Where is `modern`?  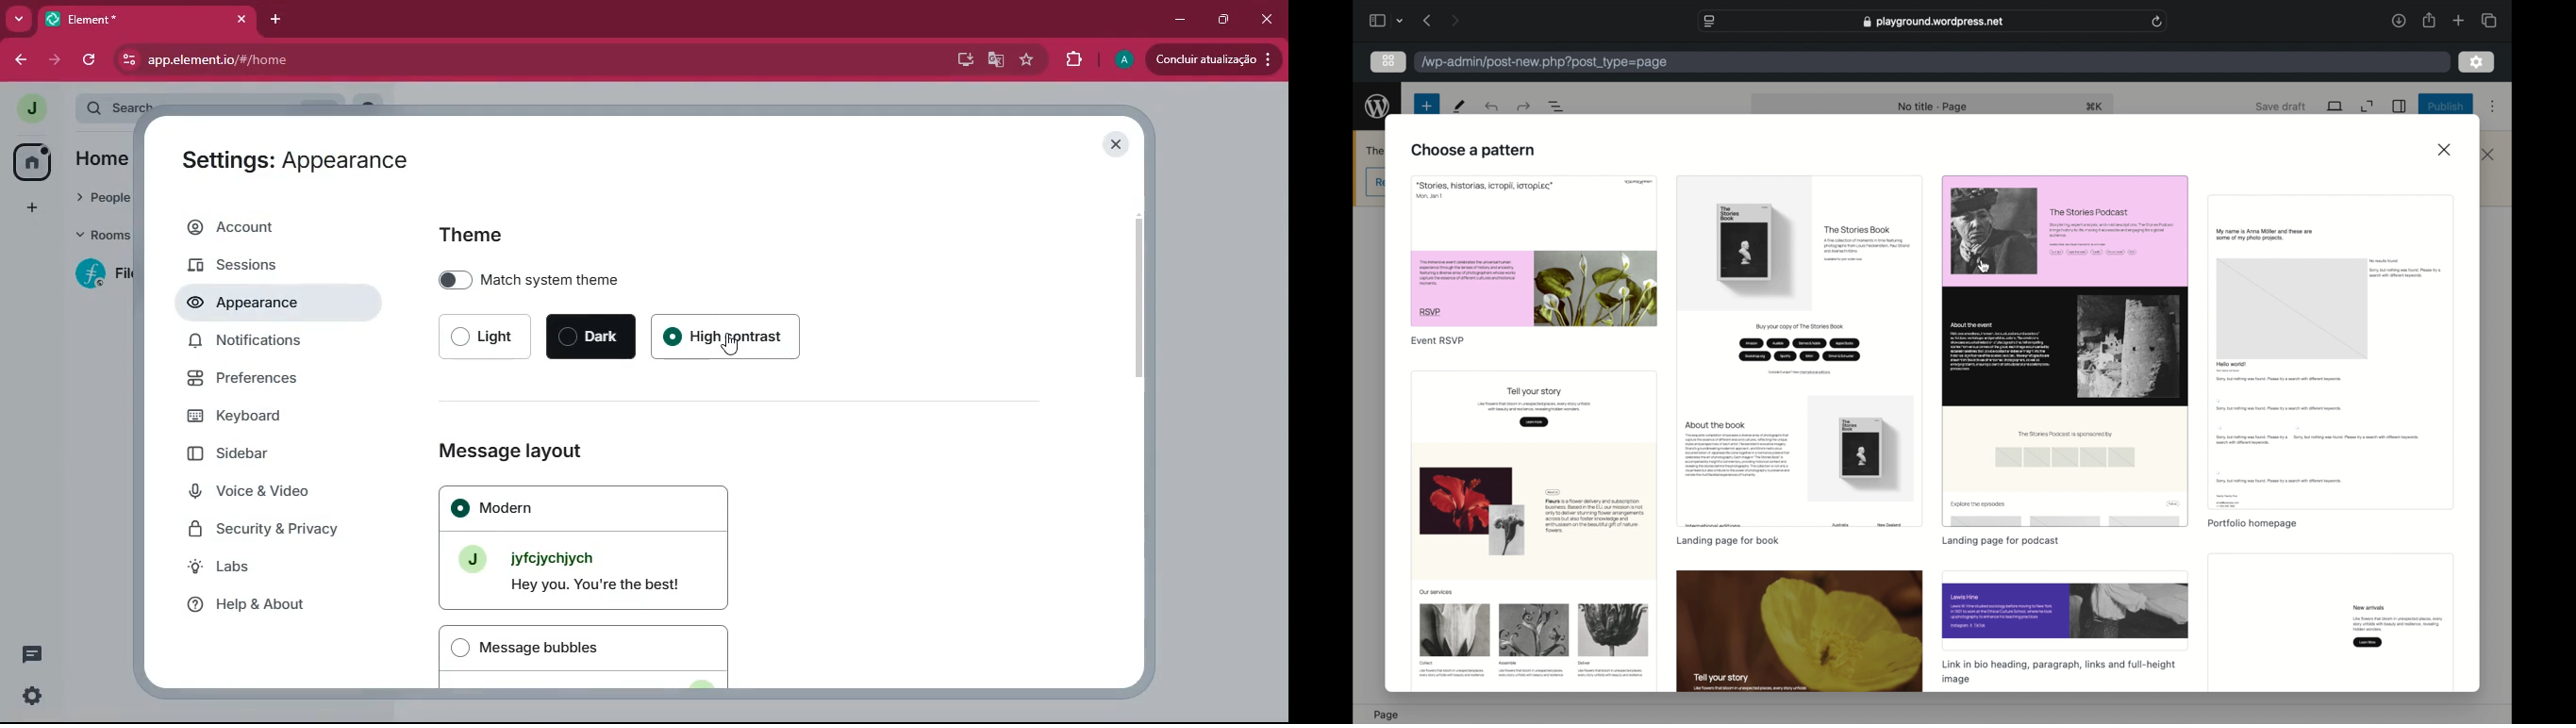 modern is located at coordinates (591, 547).